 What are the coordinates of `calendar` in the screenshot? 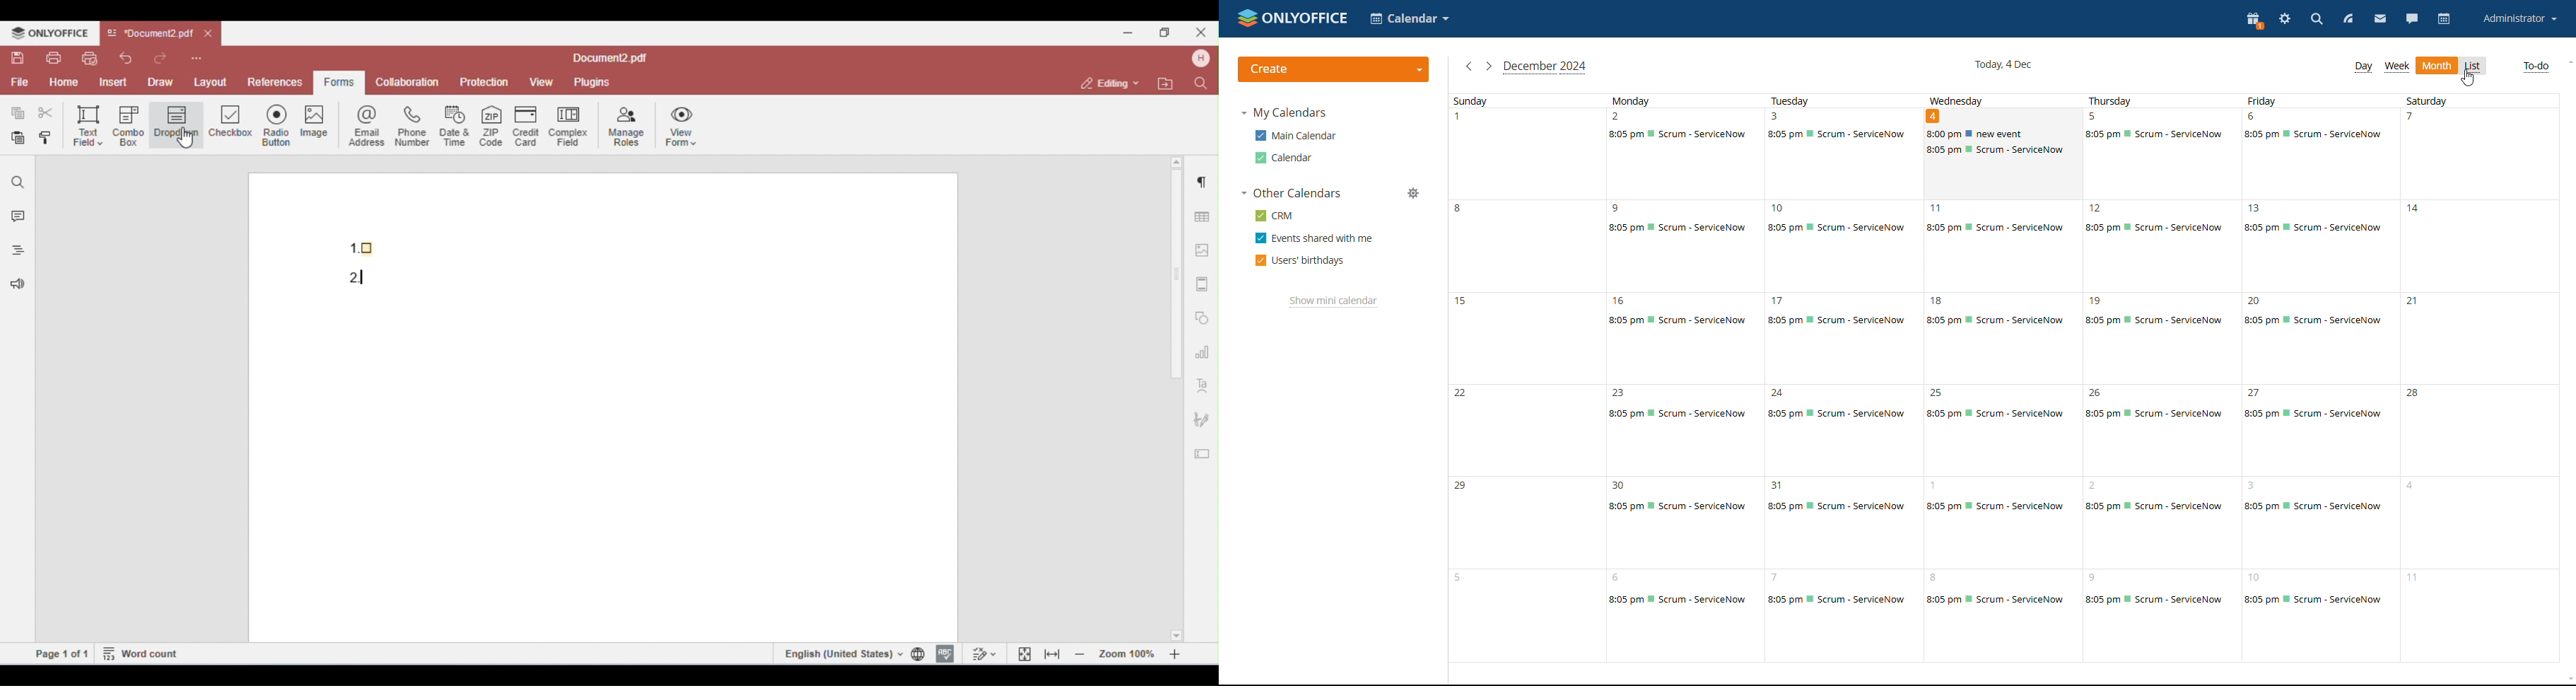 It's located at (1282, 158).